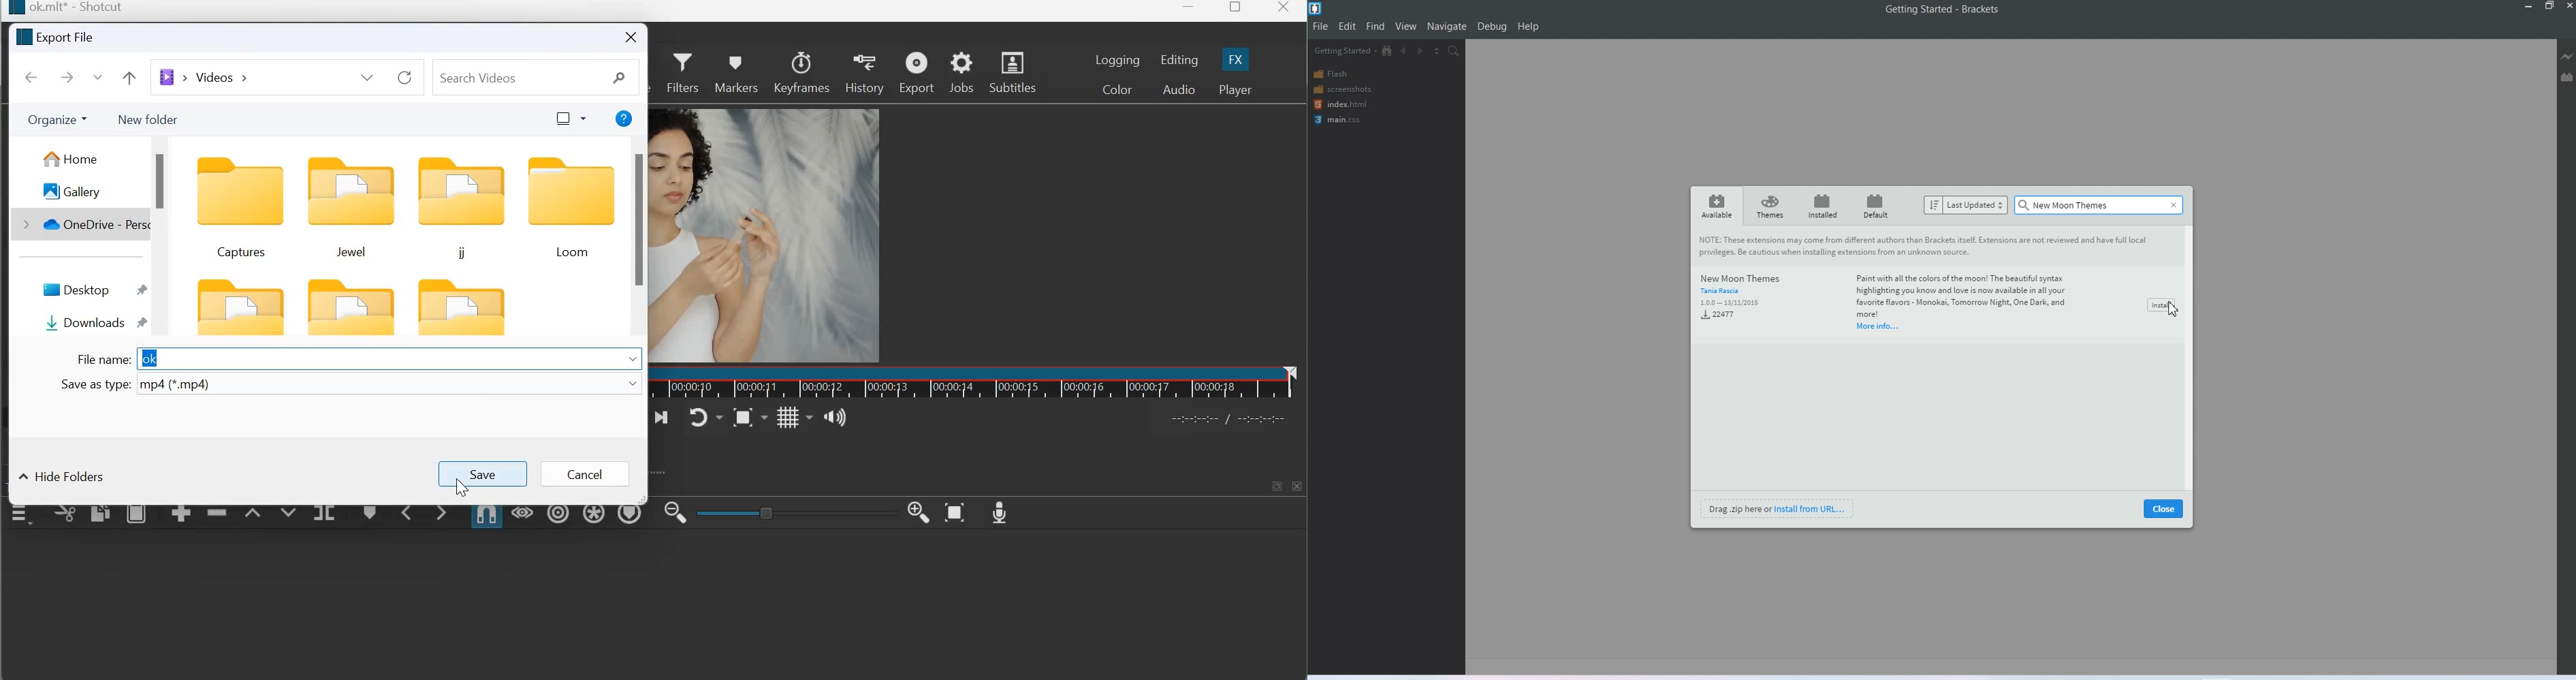 Image resolution: width=2576 pixels, height=700 pixels. Describe the element at coordinates (834, 418) in the screenshot. I see `Show the volume control` at that location.